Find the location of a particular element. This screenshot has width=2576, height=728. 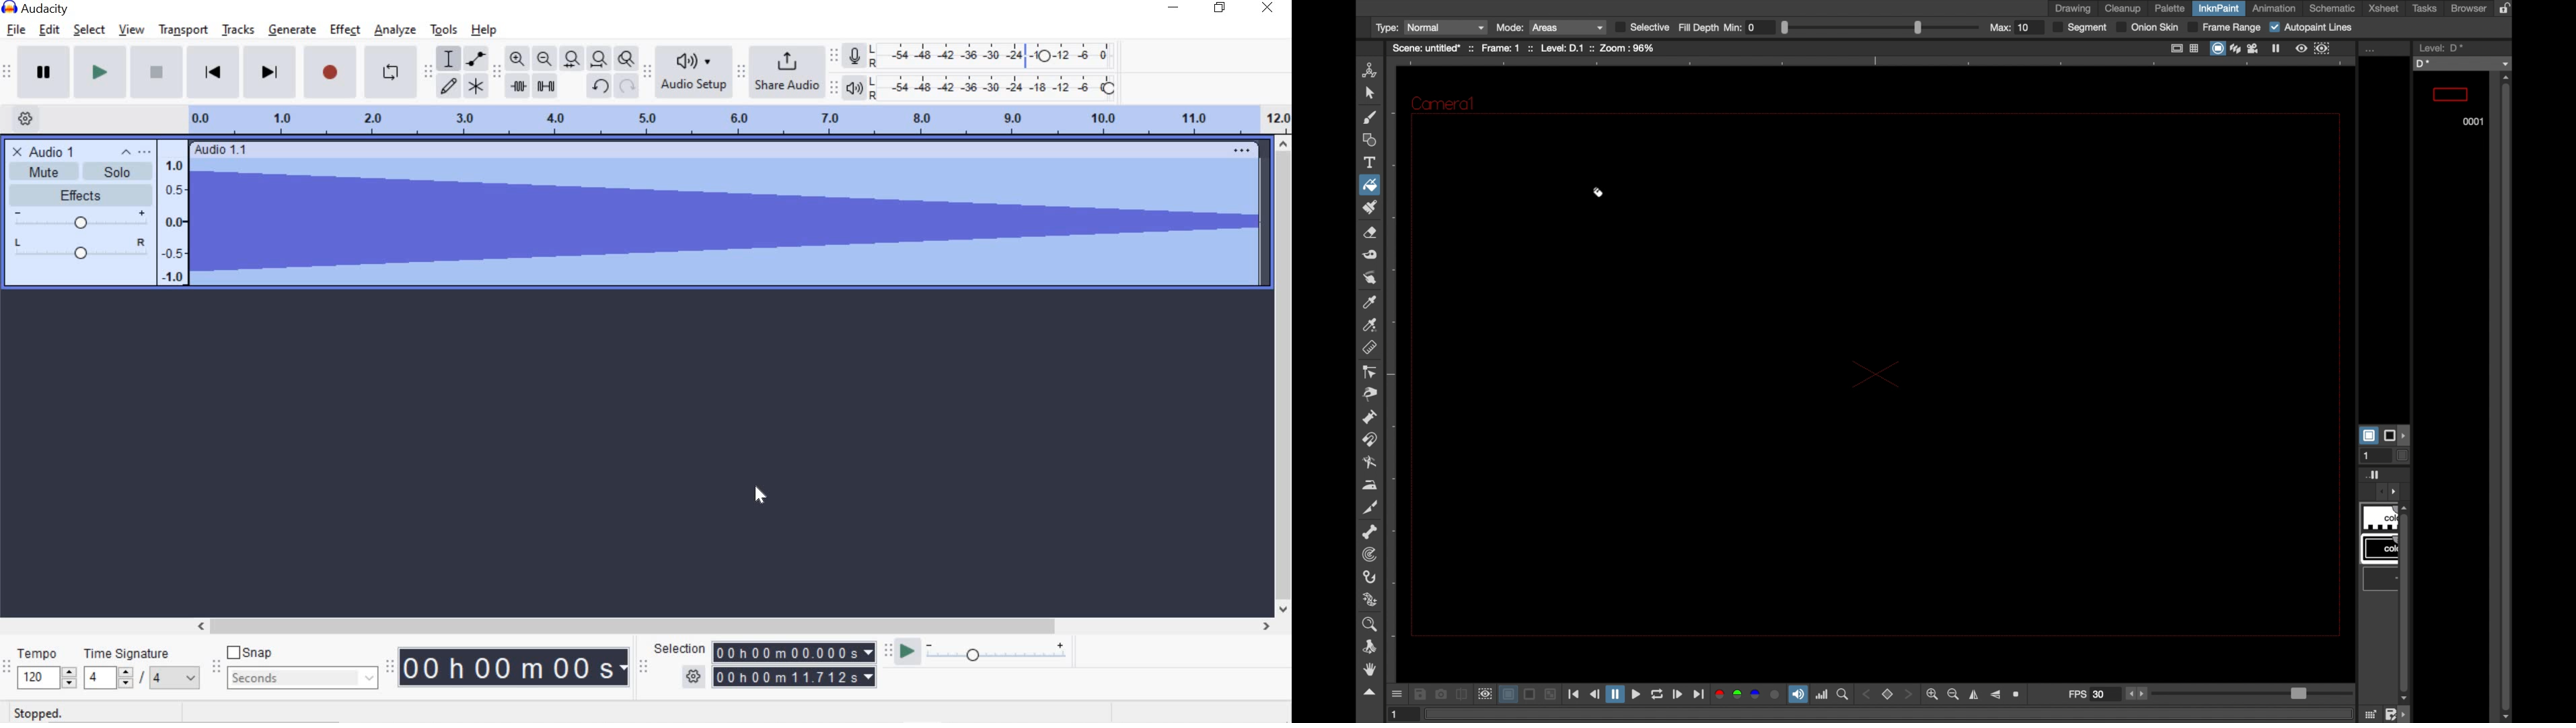

restore down is located at coordinates (1220, 8).